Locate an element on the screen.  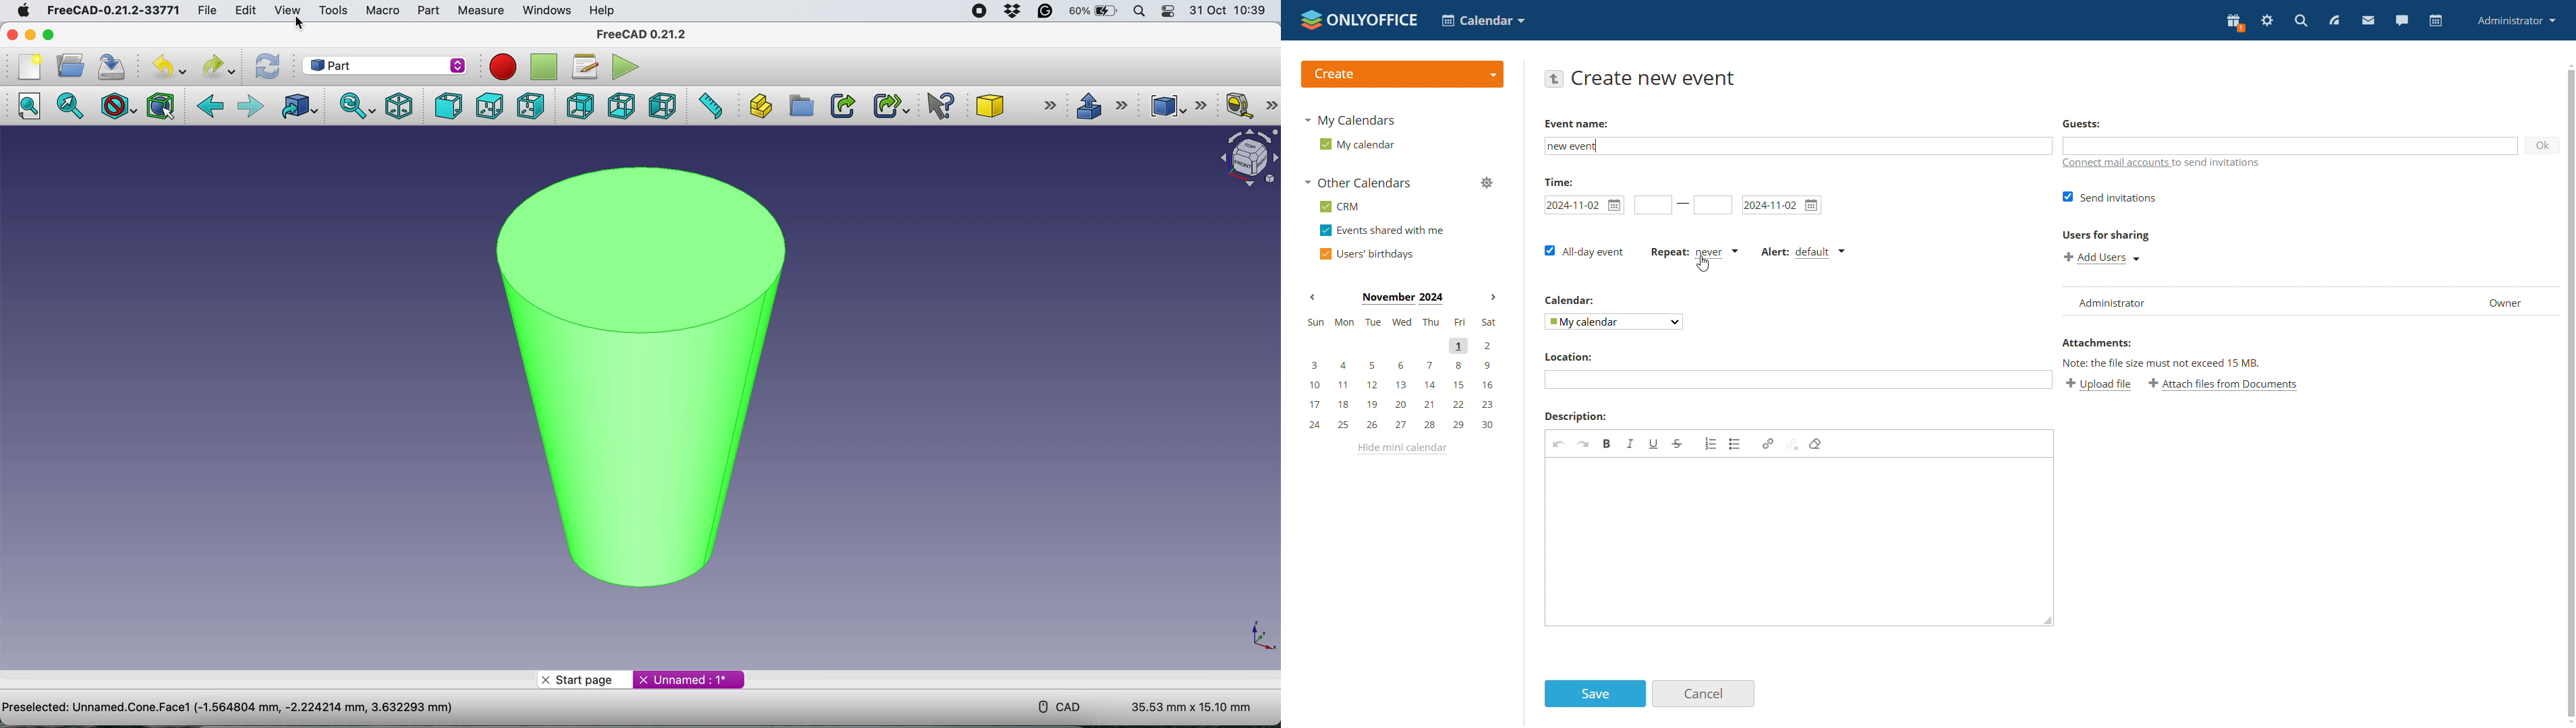
italic is located at coordinates (1631, 444).